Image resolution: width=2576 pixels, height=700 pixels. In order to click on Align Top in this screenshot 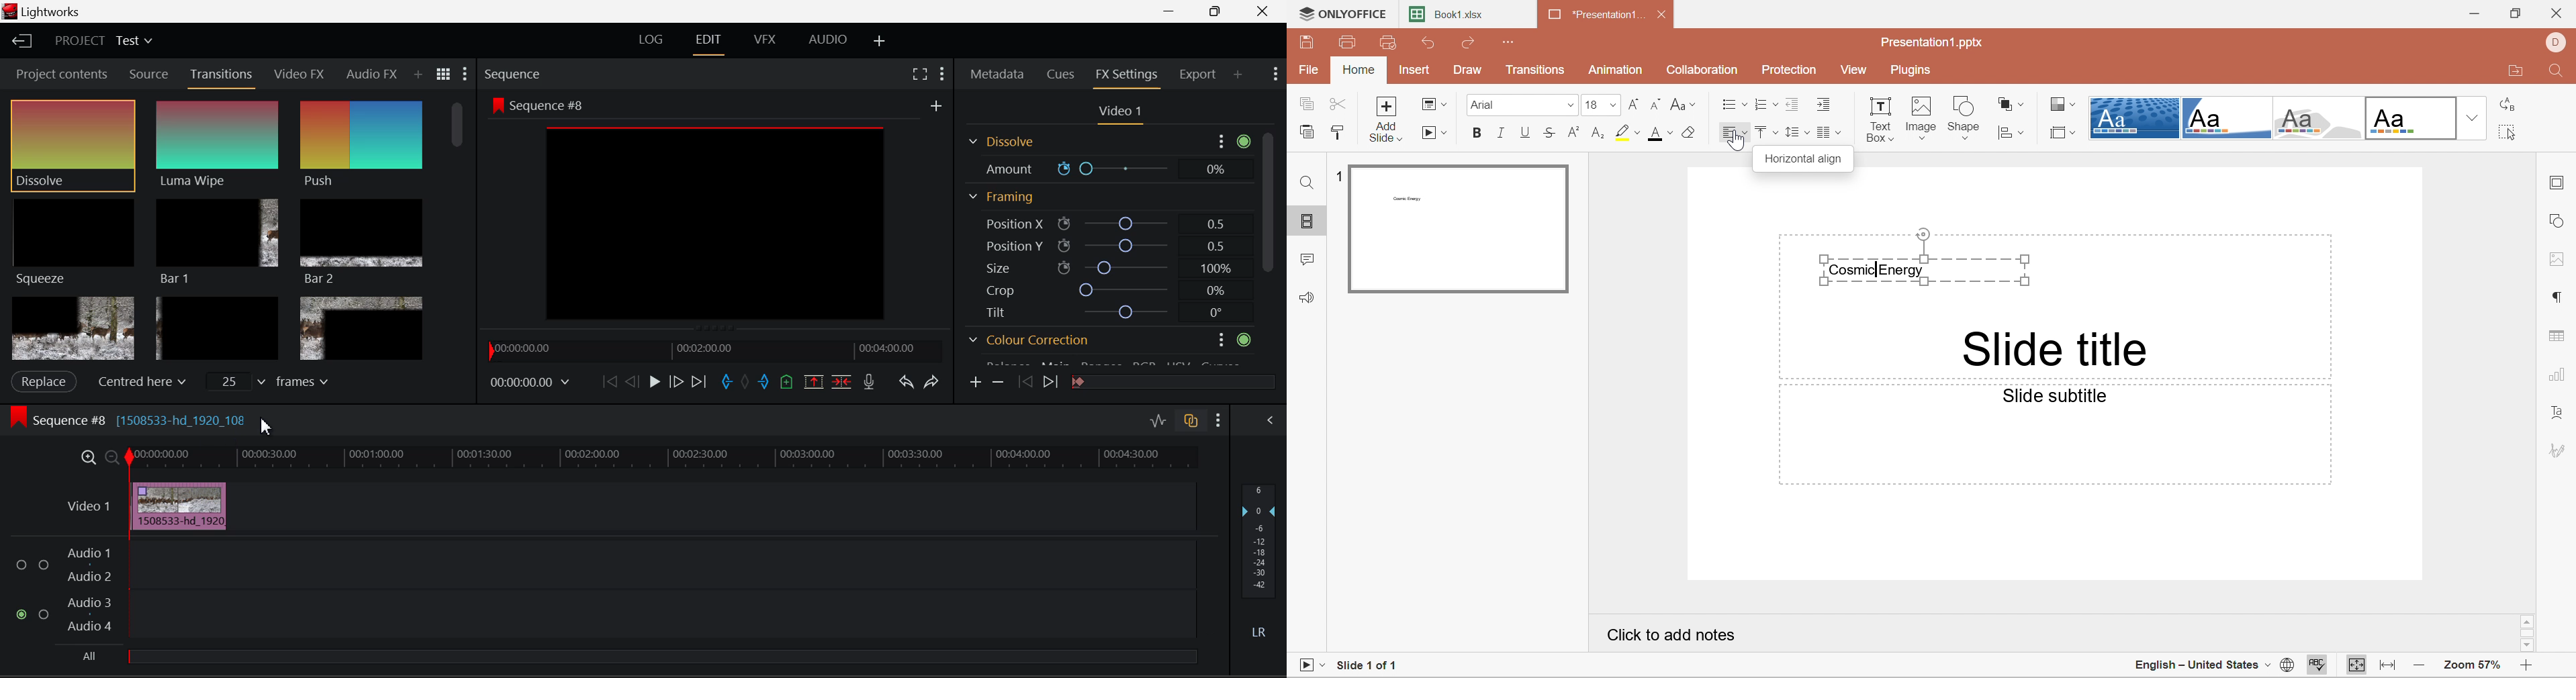, I will do `click(1763, 133)`.